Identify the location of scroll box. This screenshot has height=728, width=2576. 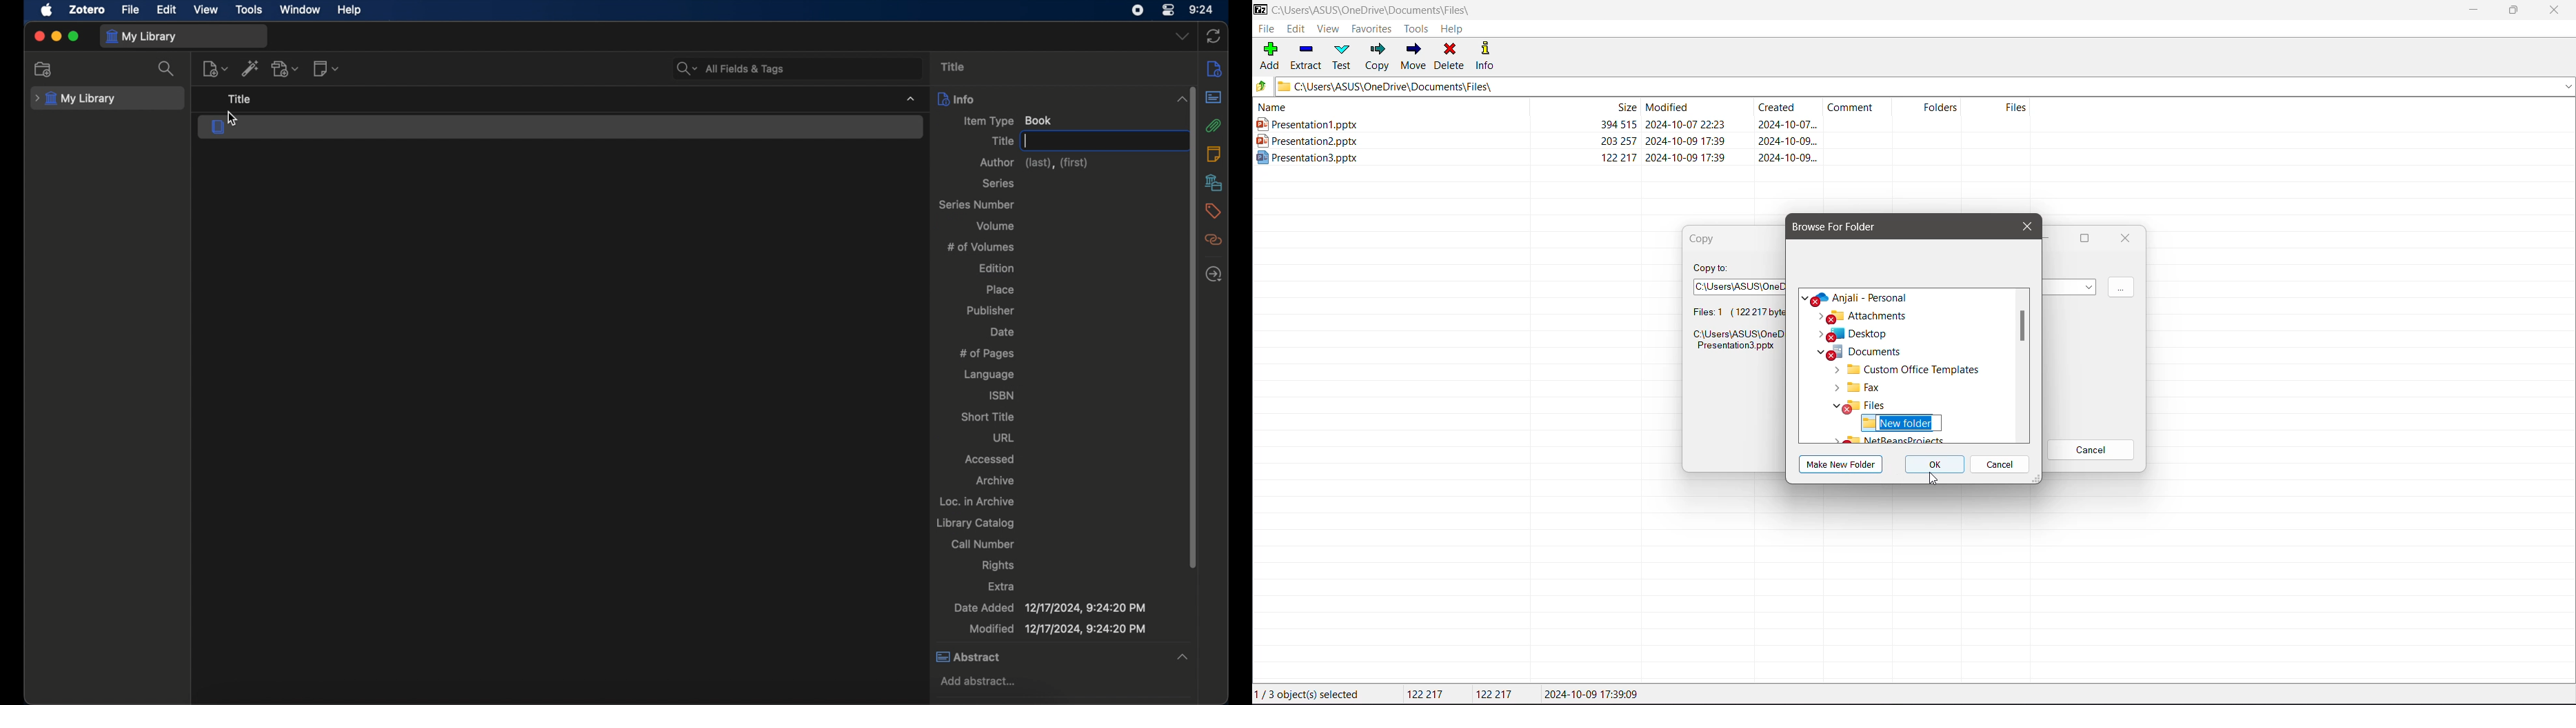
(1194, 327).